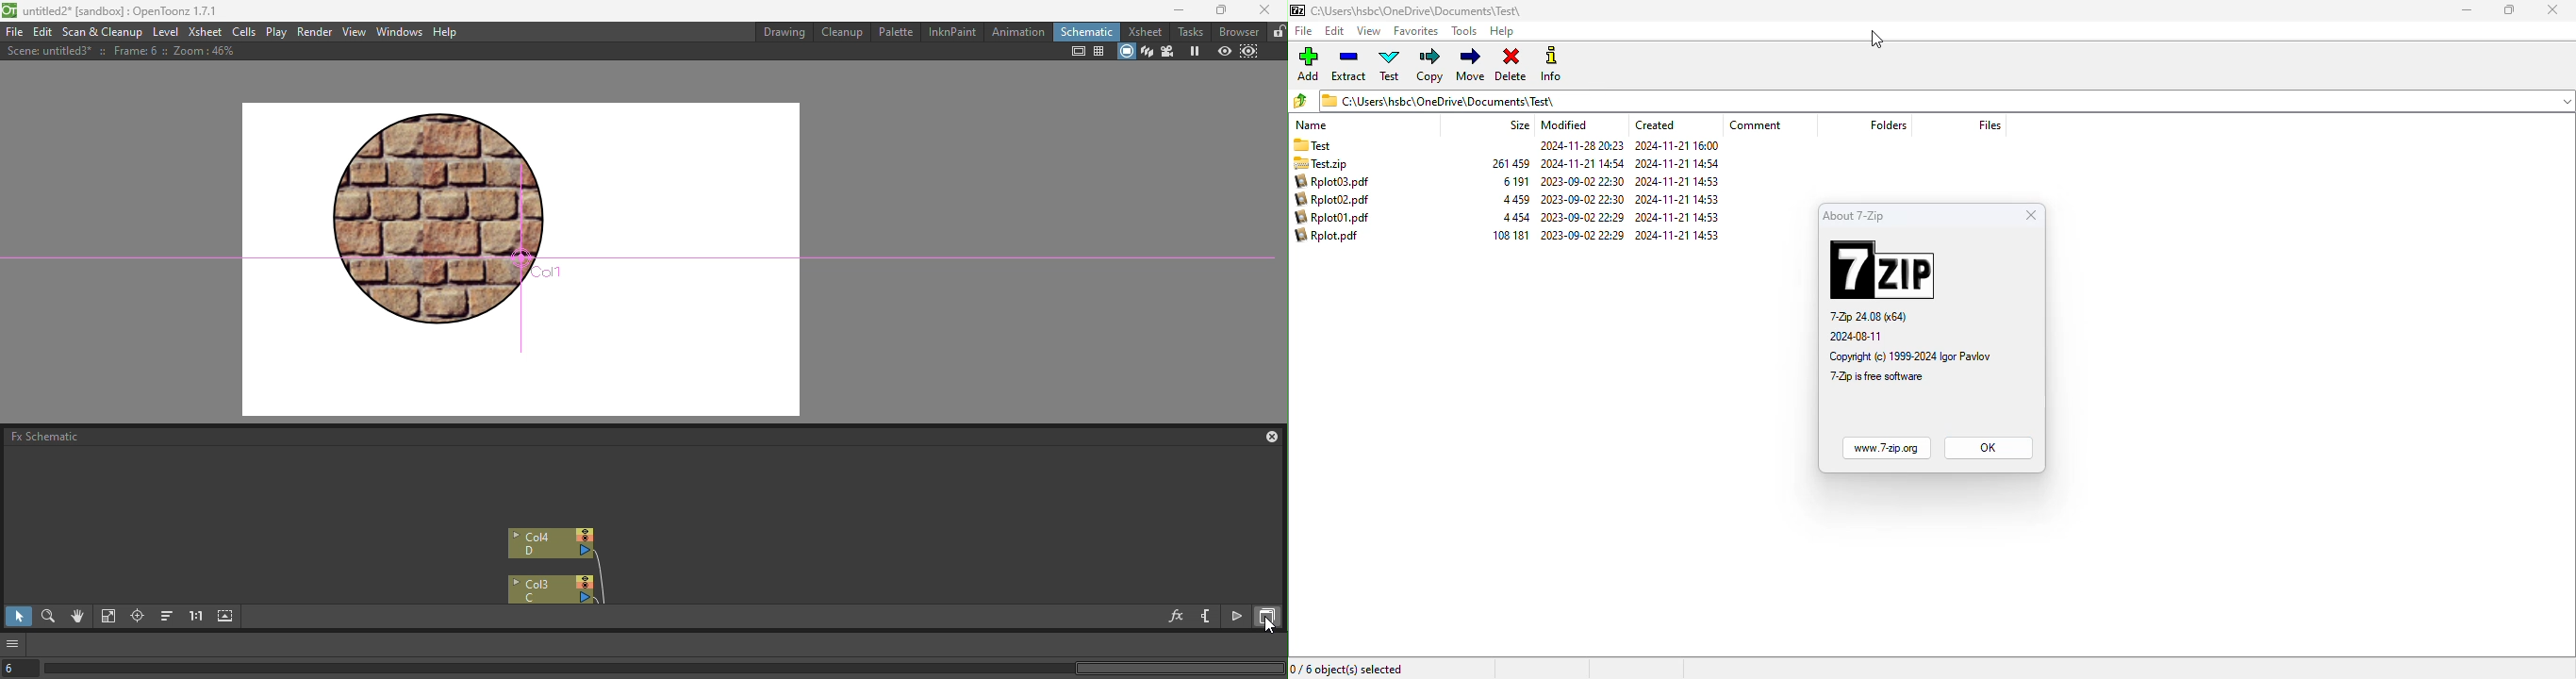 This screenshot has height=700, width=2576. Describe the element at coordinates (1197, 51) in the screenshot. I see `Freeze` at that location.